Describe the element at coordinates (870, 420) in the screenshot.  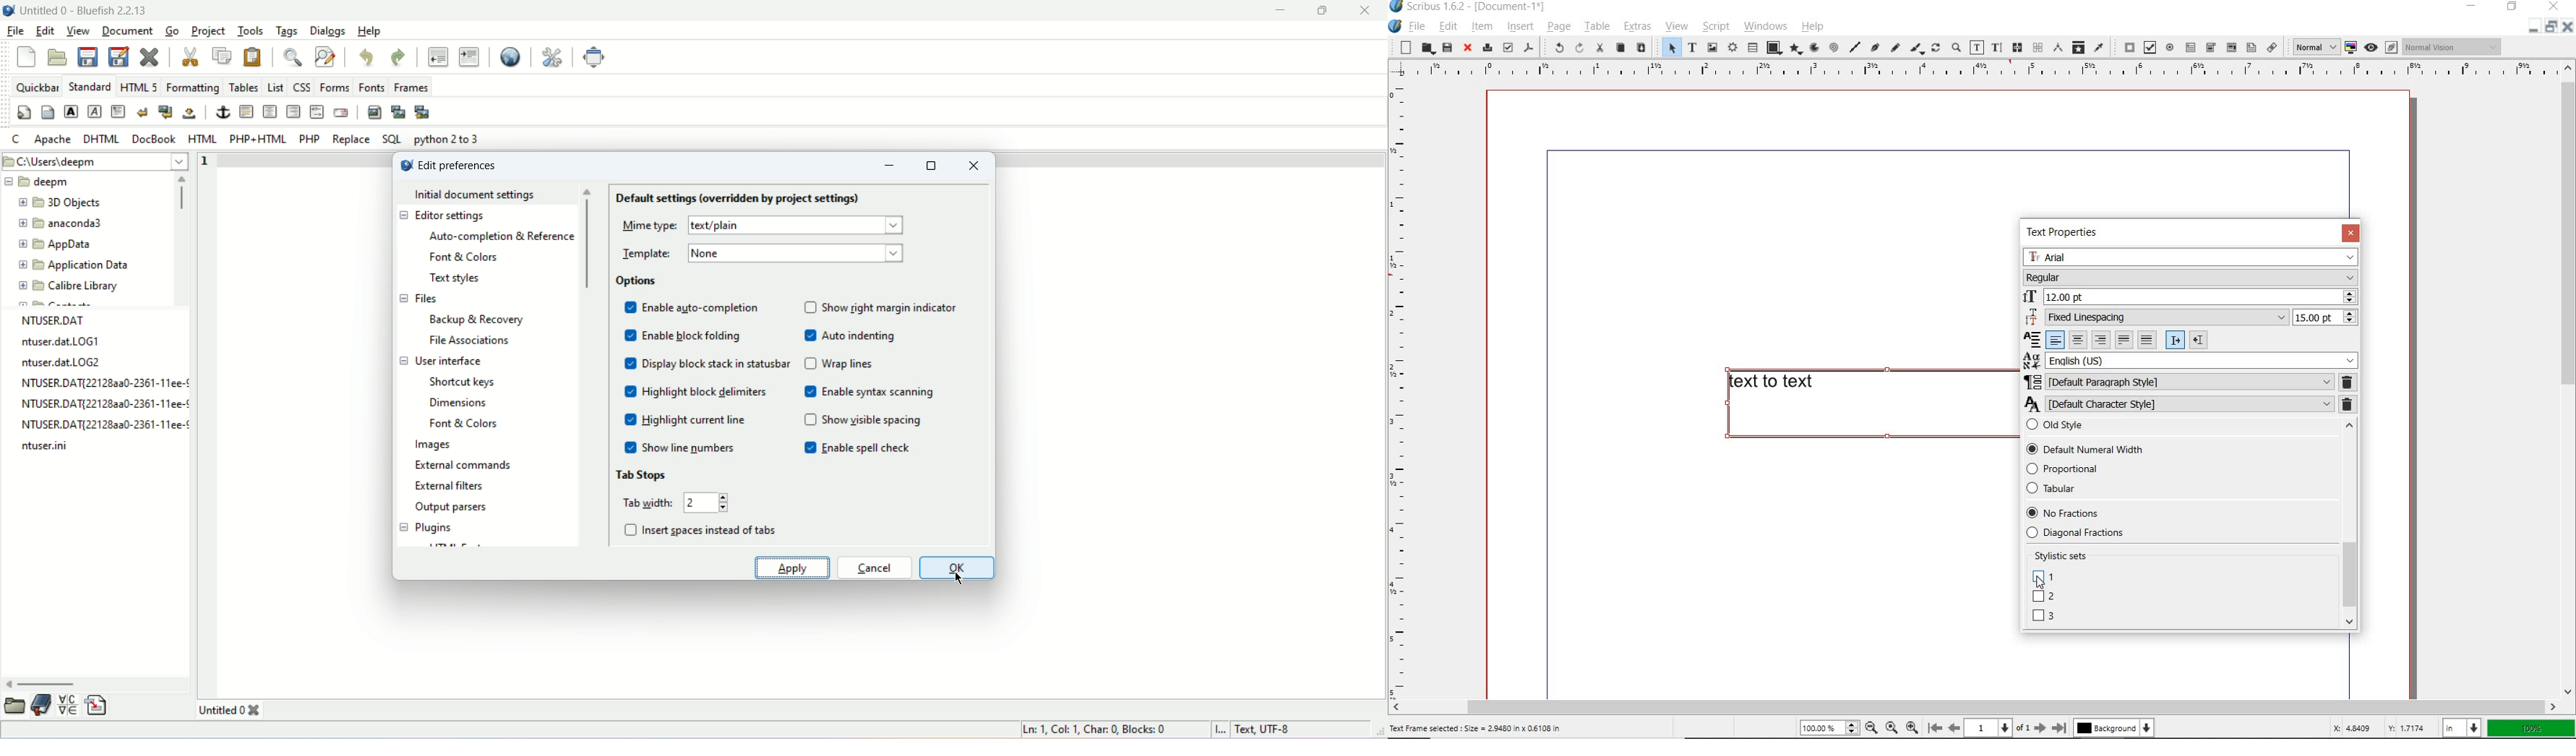
I see `show visible spacing` at that location.